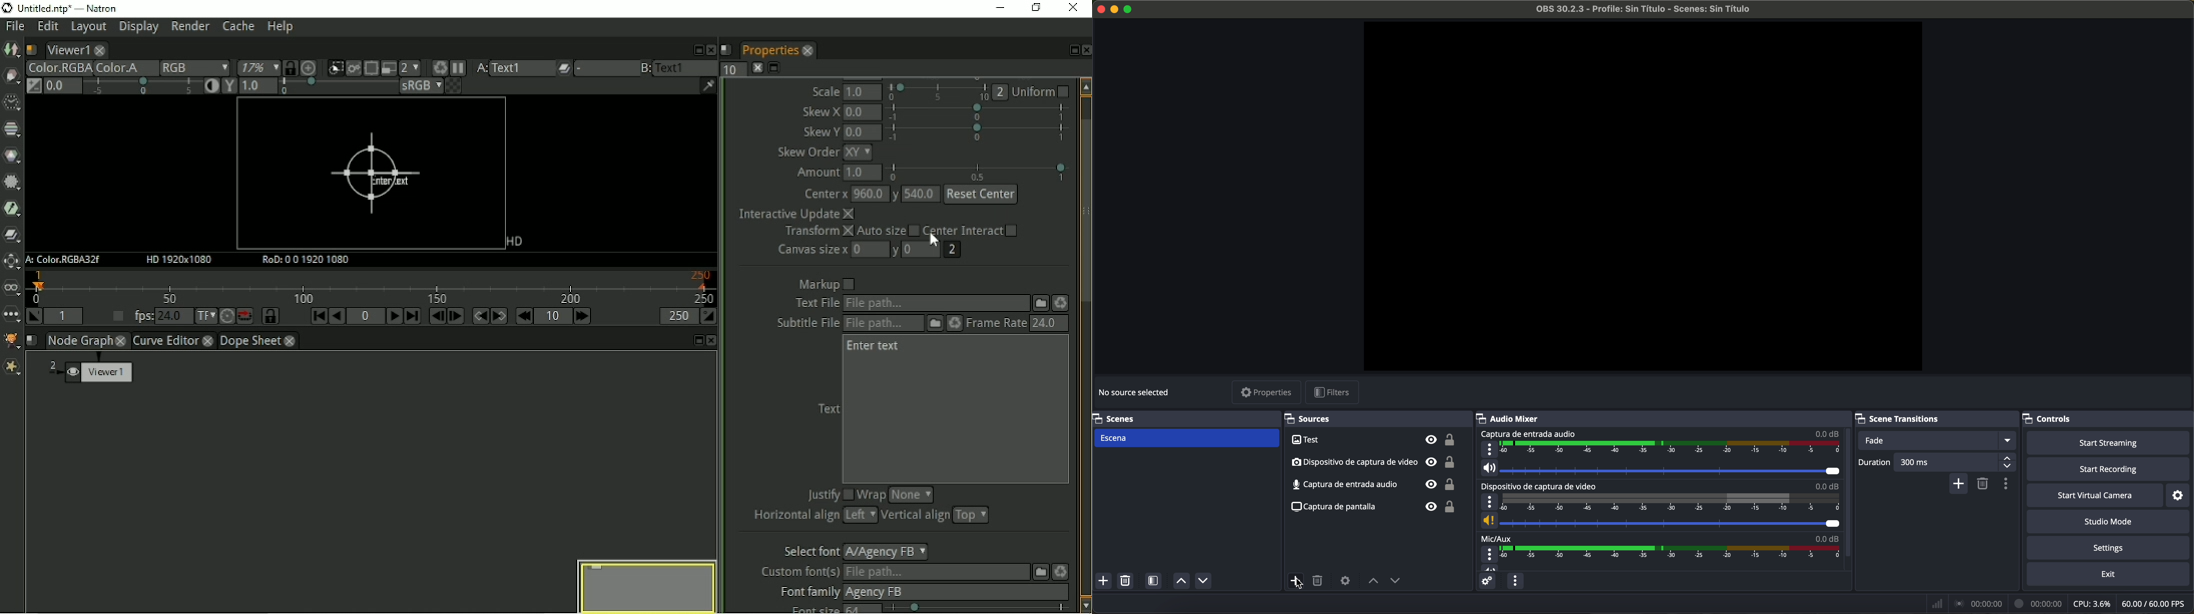 The height and width of the screenshot is (616, 2212). I want to click on add scenes, so click(1103, 581).